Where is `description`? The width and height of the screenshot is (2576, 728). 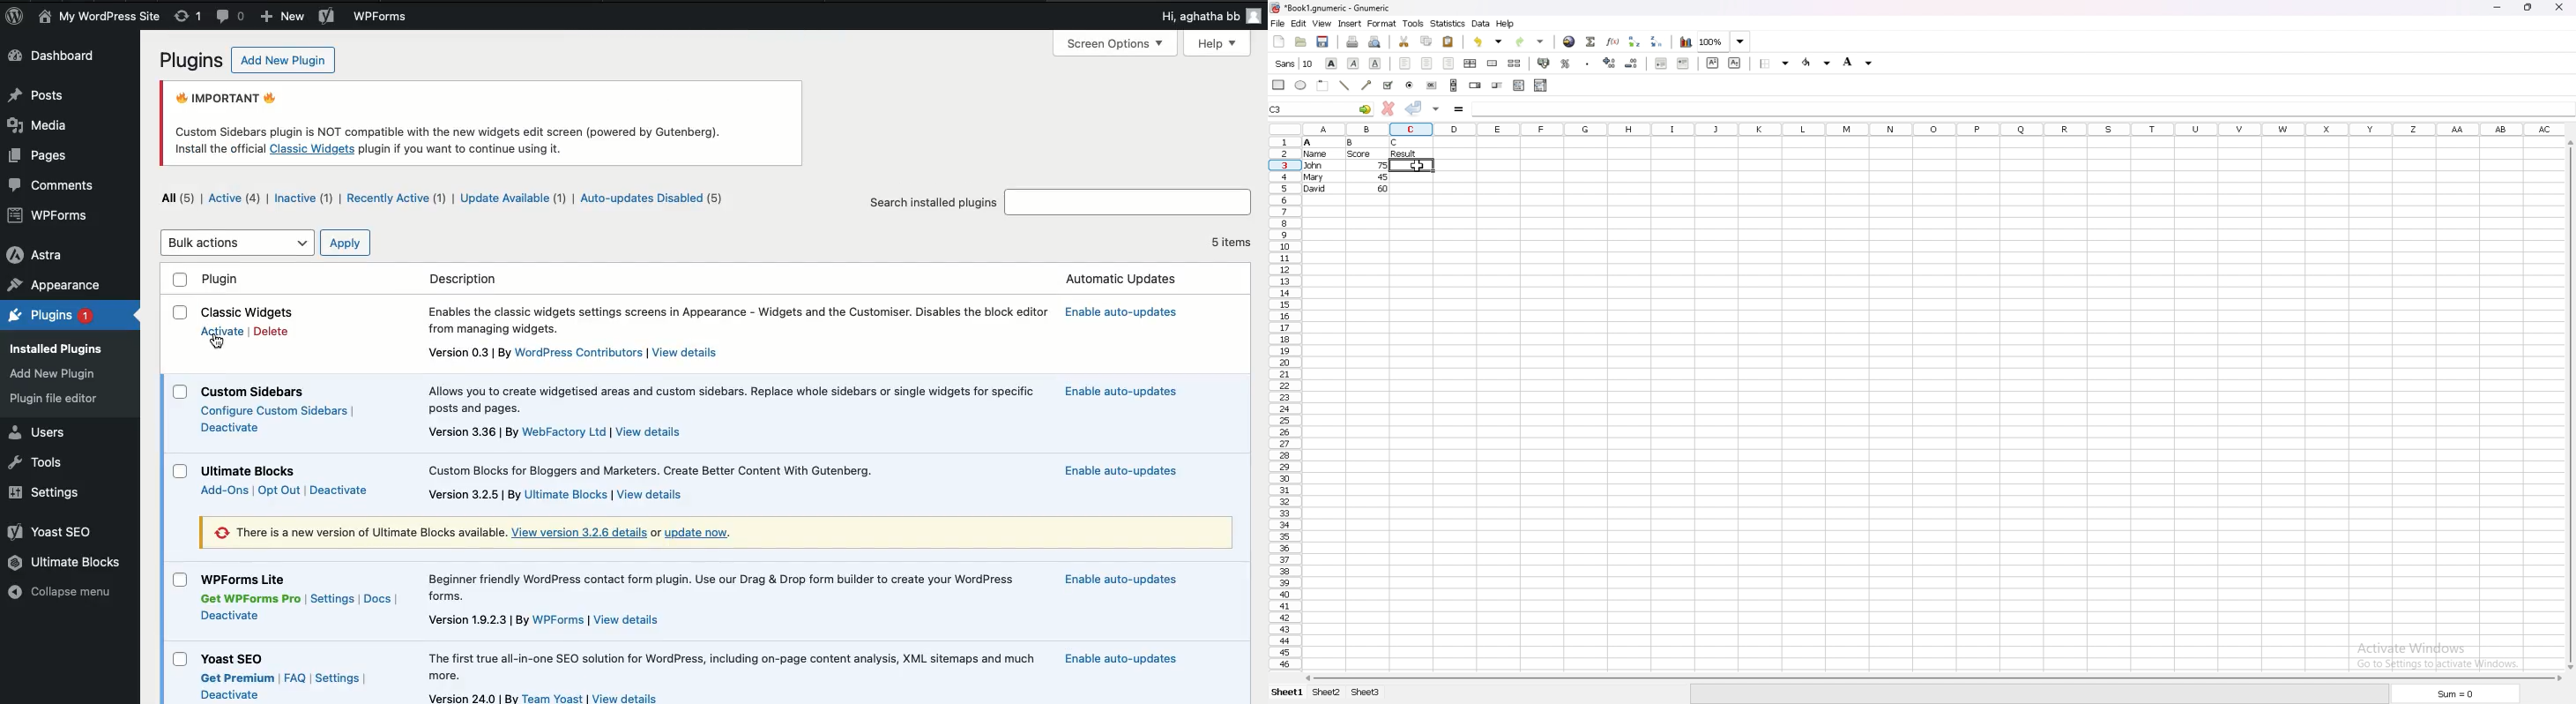 description is located at coordinates (728, 665).